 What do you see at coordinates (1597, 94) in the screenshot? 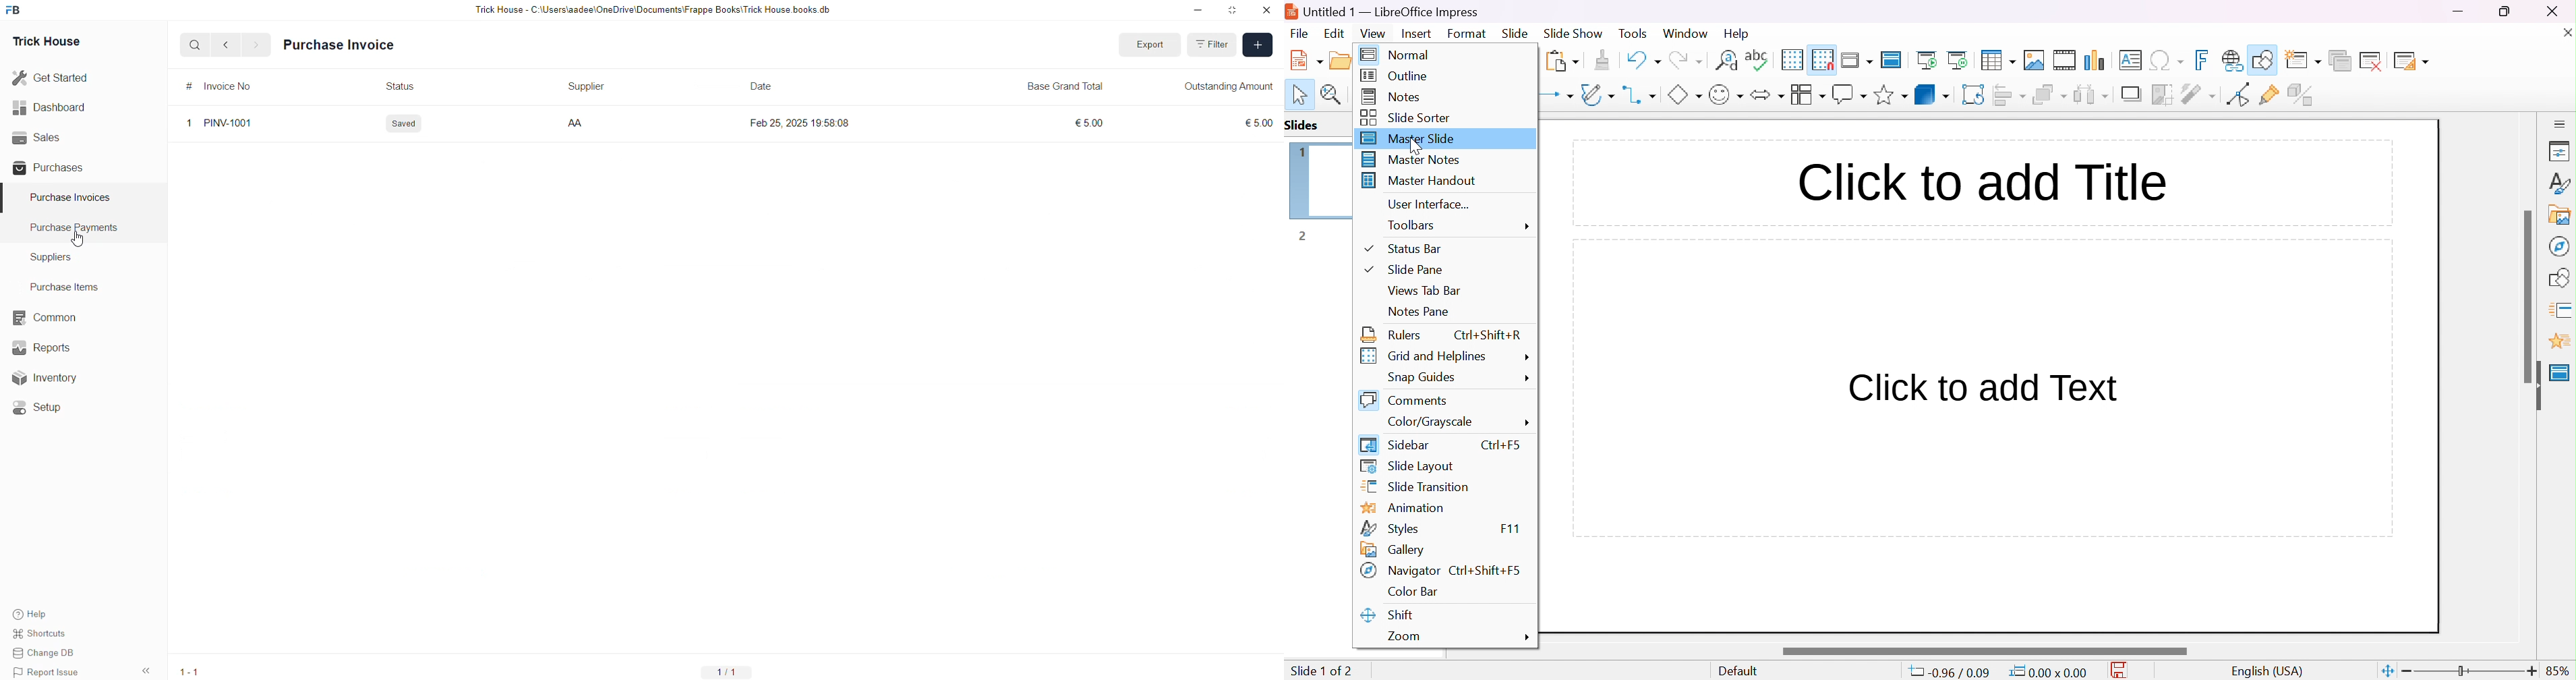
I see `curves and polygons` at bounding box center [1597, 94].